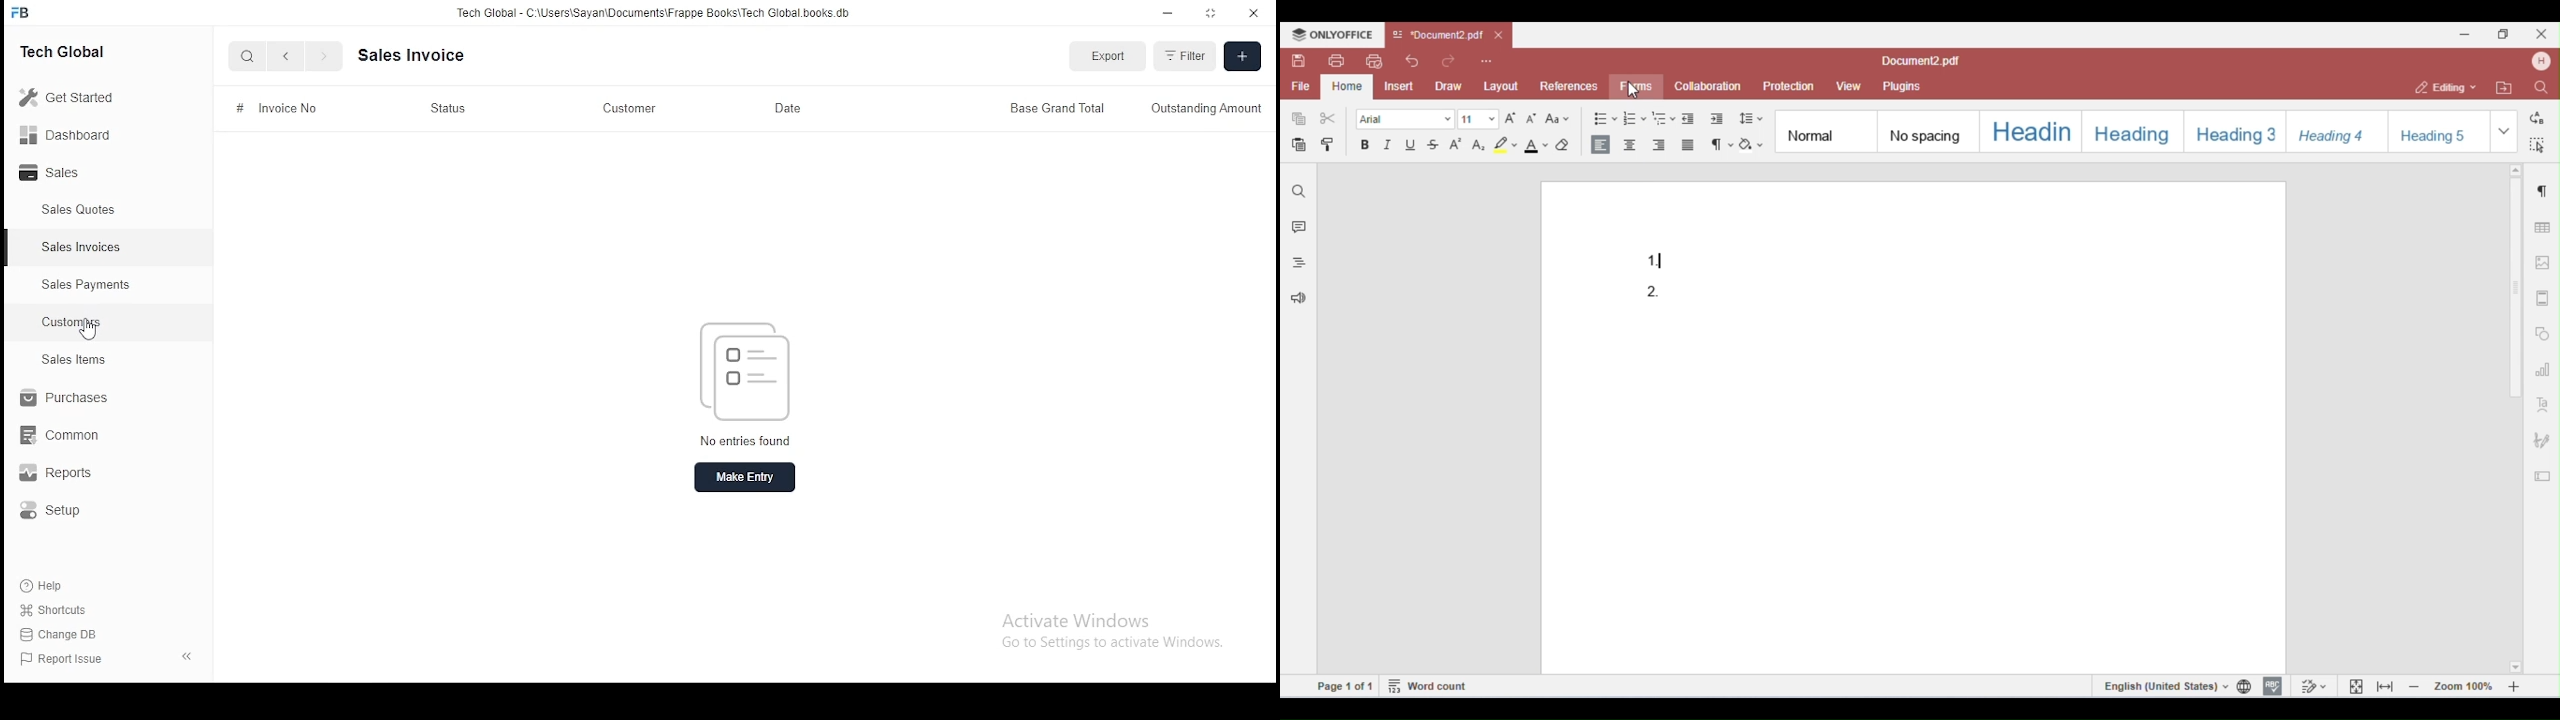  What do you see at coordinates (72, 323) in the screenshot?
I see `customers` at bounding box center [72, 323].